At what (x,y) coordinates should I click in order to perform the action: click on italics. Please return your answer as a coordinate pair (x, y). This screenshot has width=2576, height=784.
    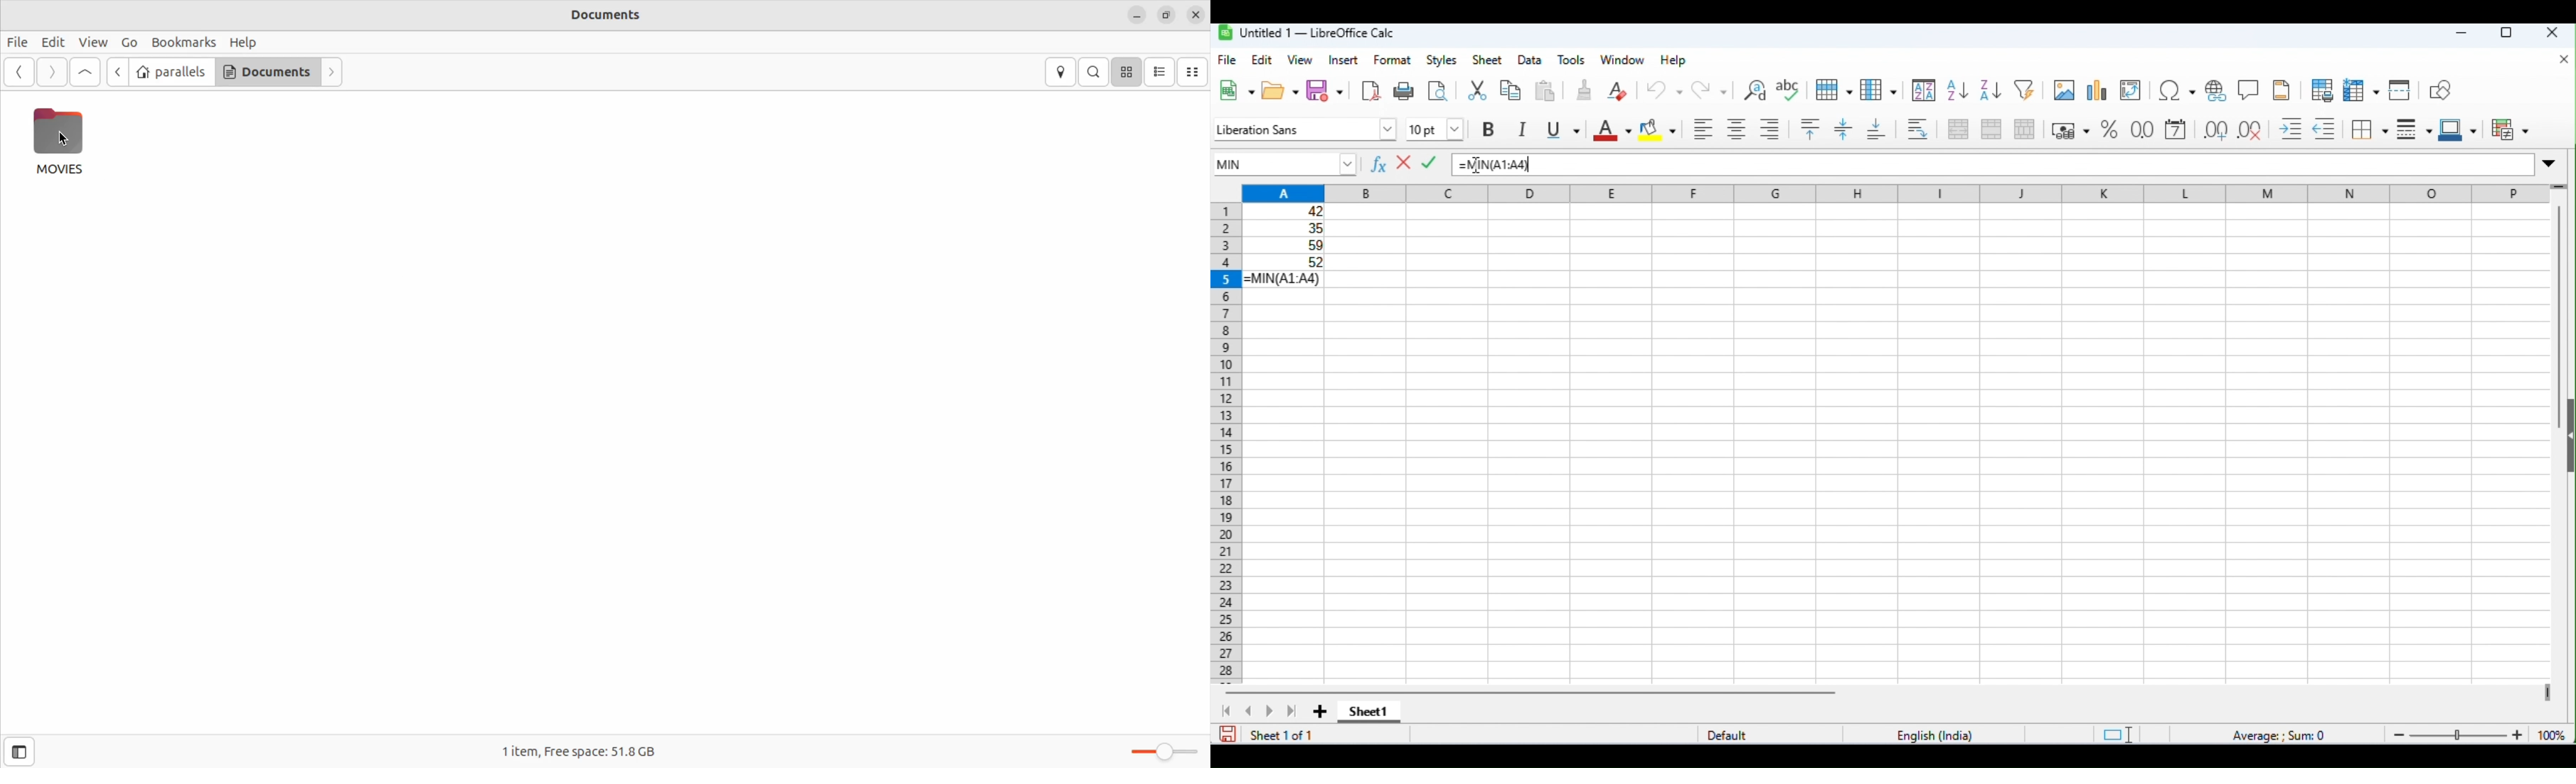
    Looking at the image, I should click on (1523, 129).